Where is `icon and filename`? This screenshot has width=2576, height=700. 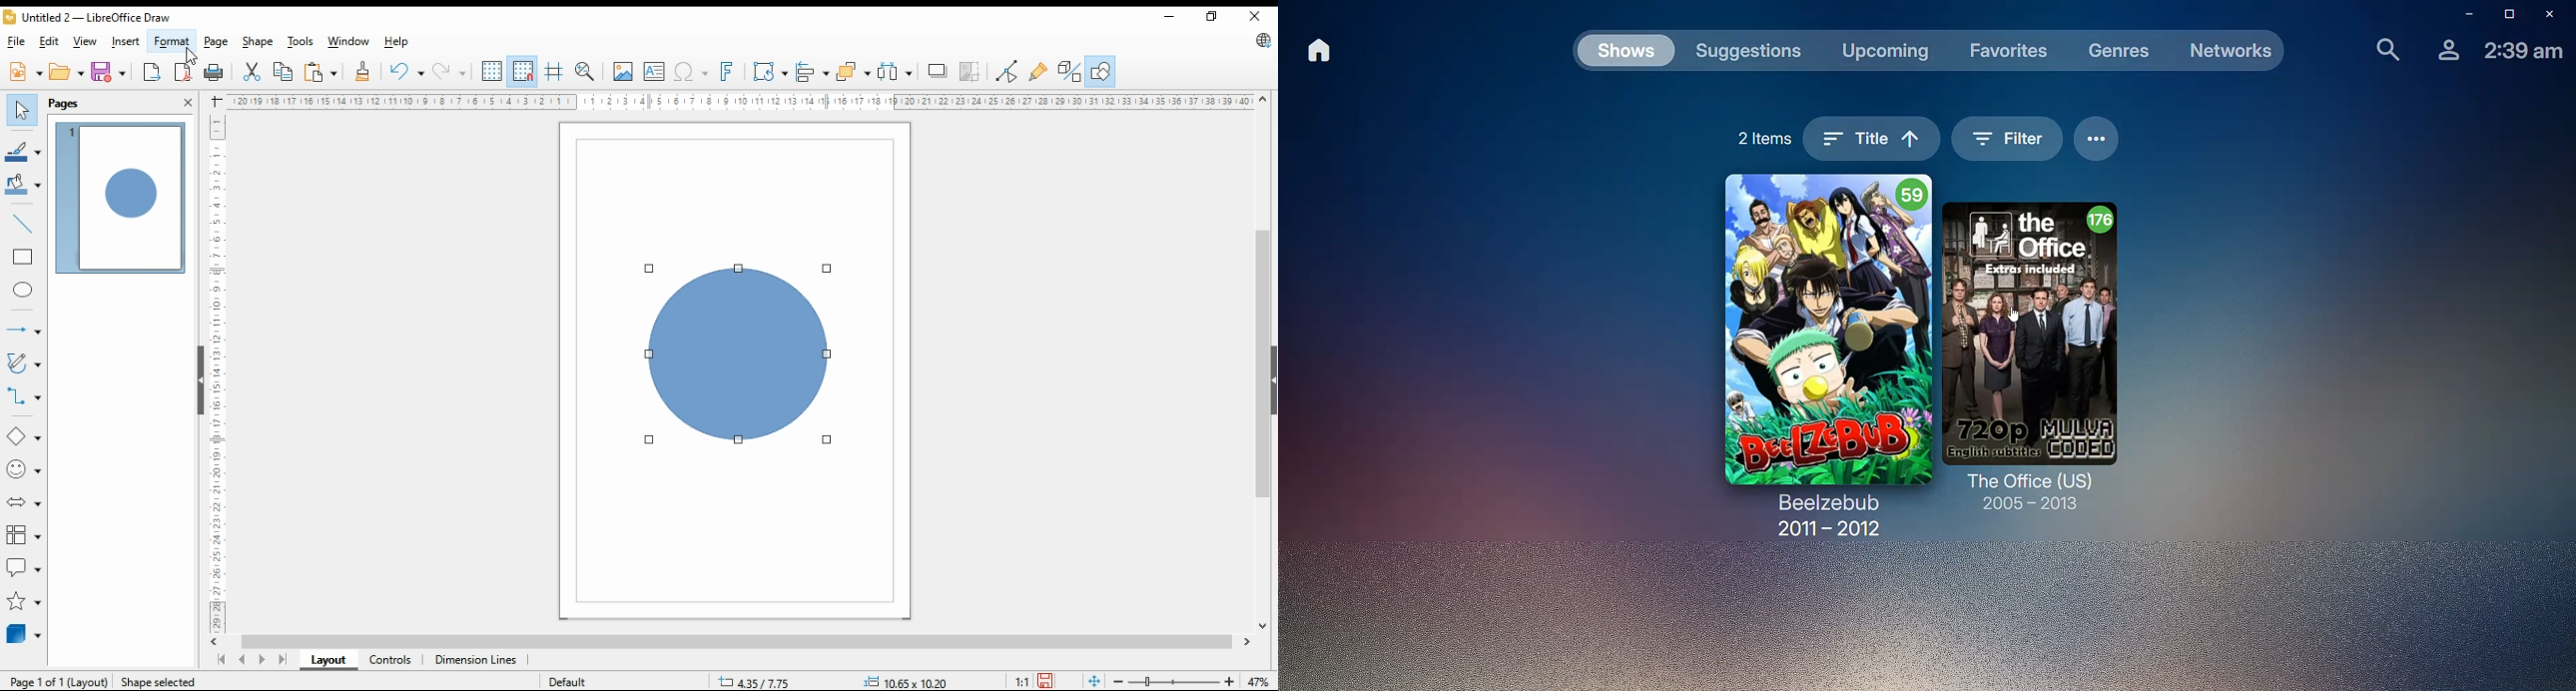 icon and filename is located at coordinates (94, 19).